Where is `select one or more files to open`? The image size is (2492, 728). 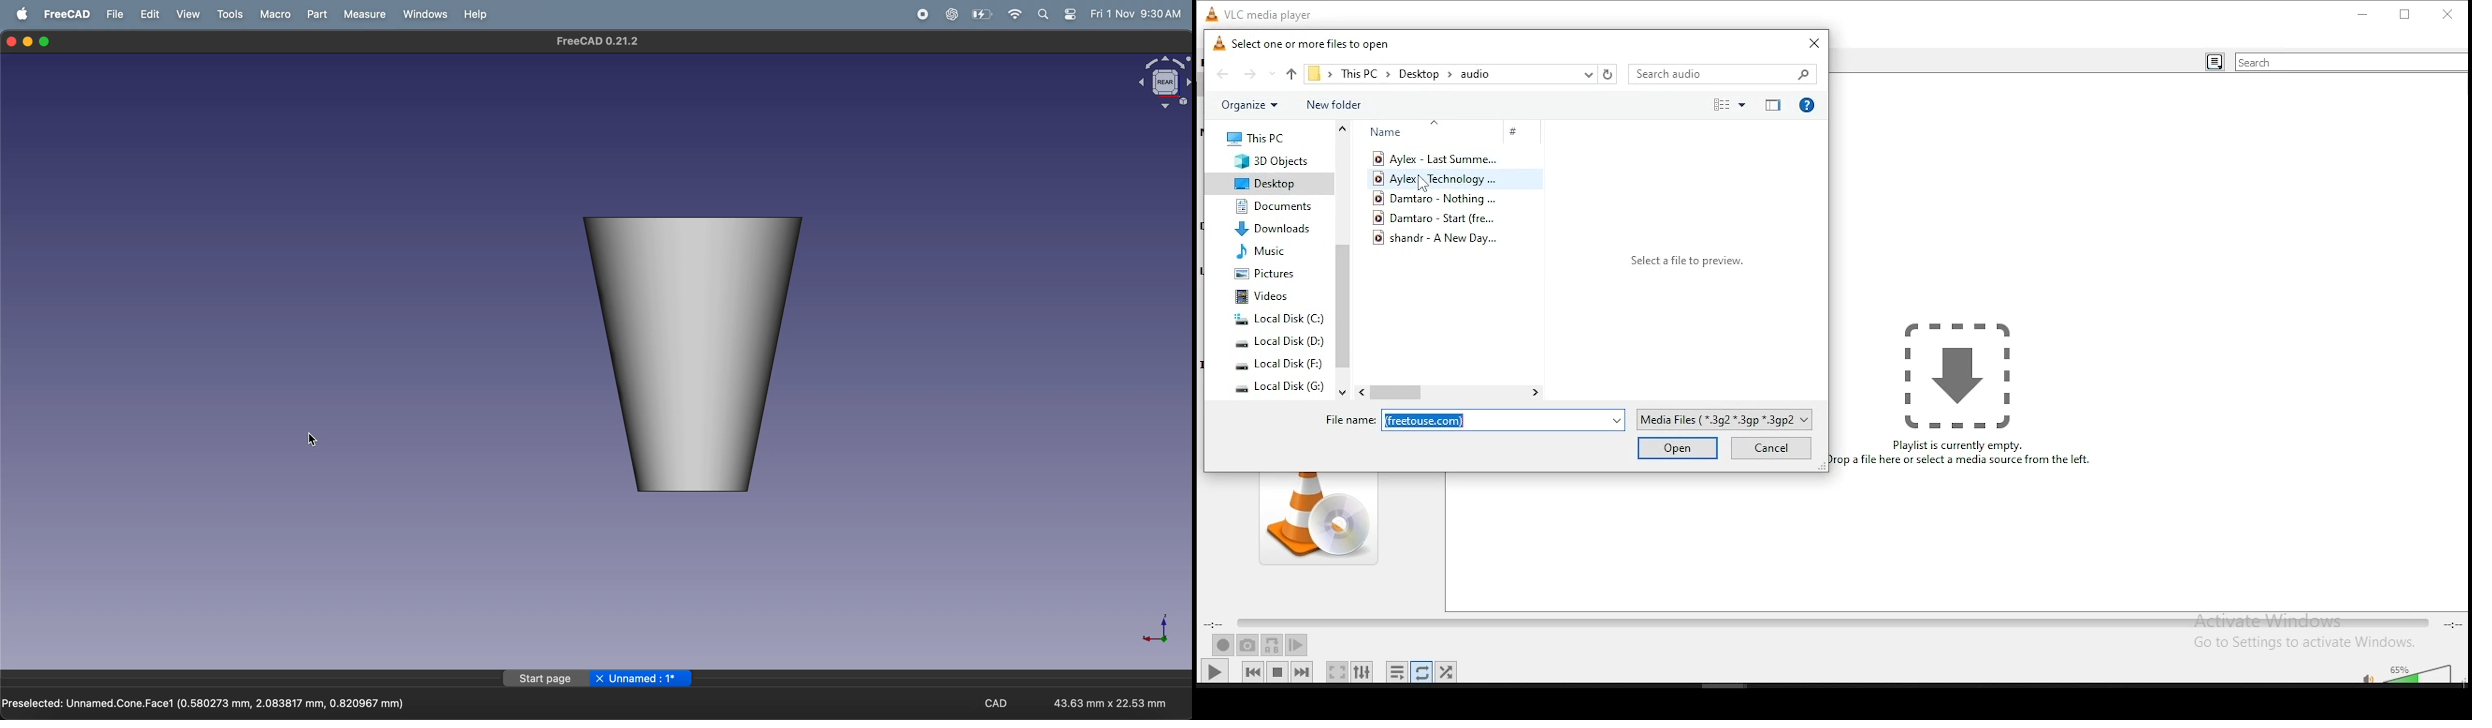 select one or more files to open is located at coordinates (1307, 45).